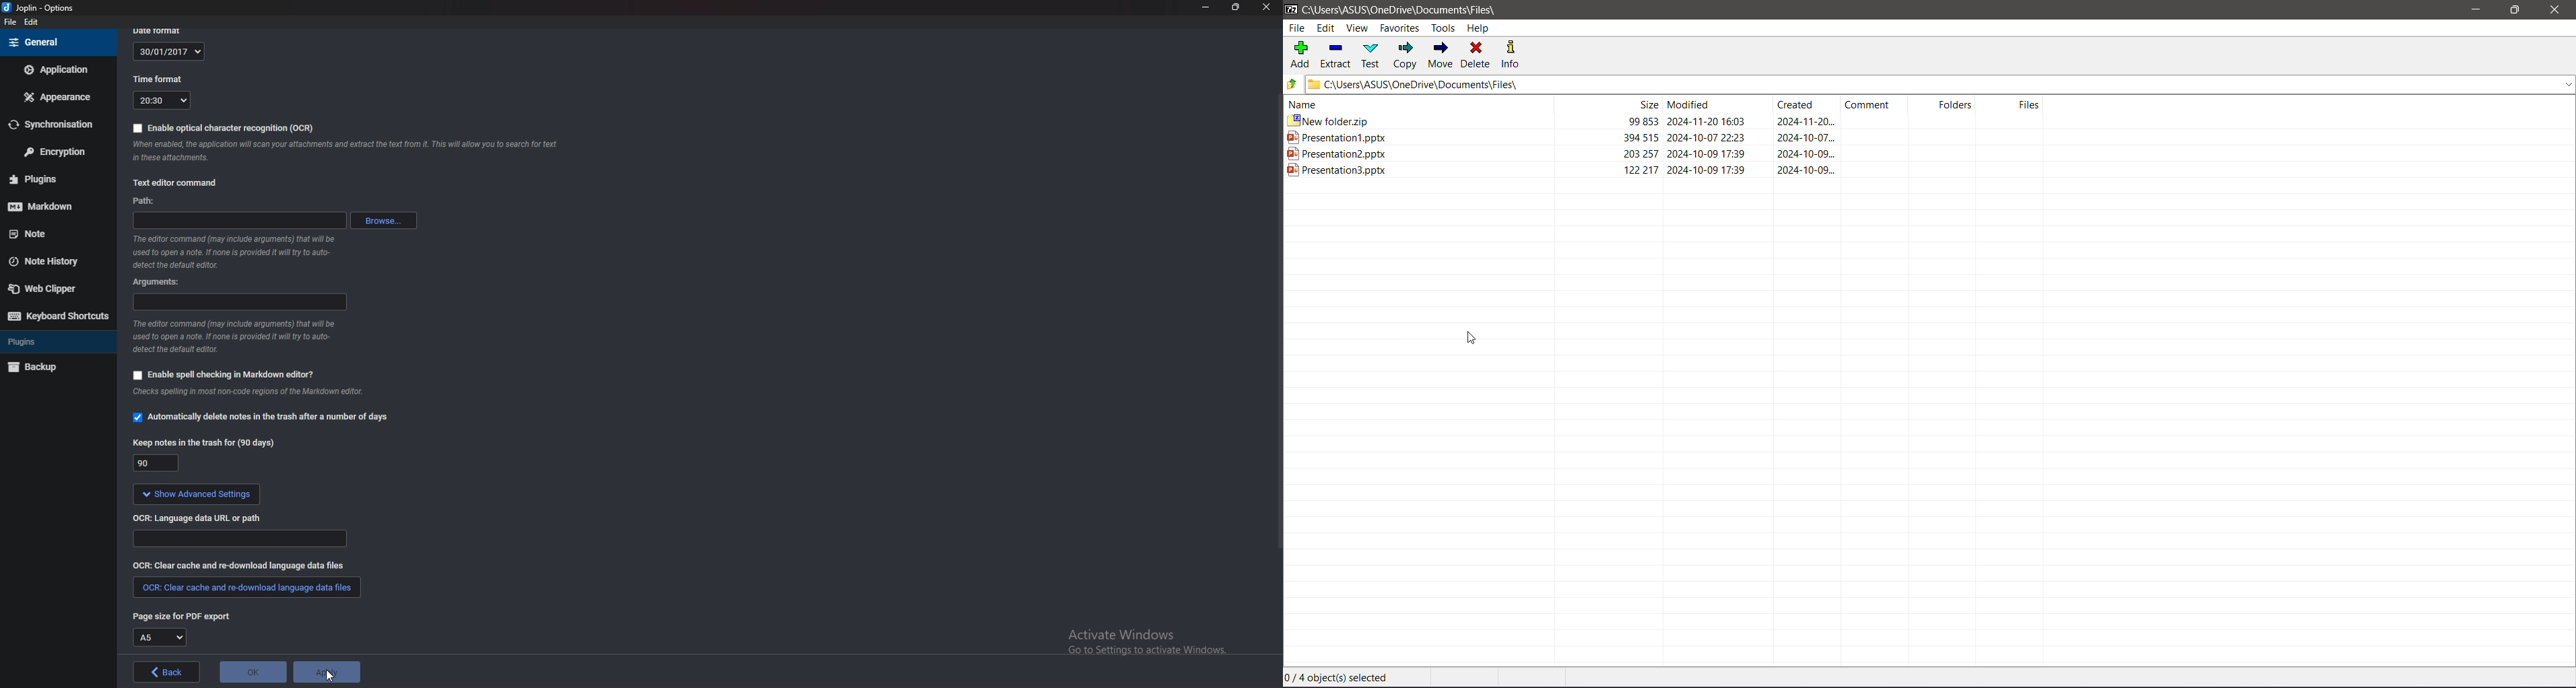 This screenshot has height=700, width=2576. I want to click on 30/01/2017, so click(168, 52).